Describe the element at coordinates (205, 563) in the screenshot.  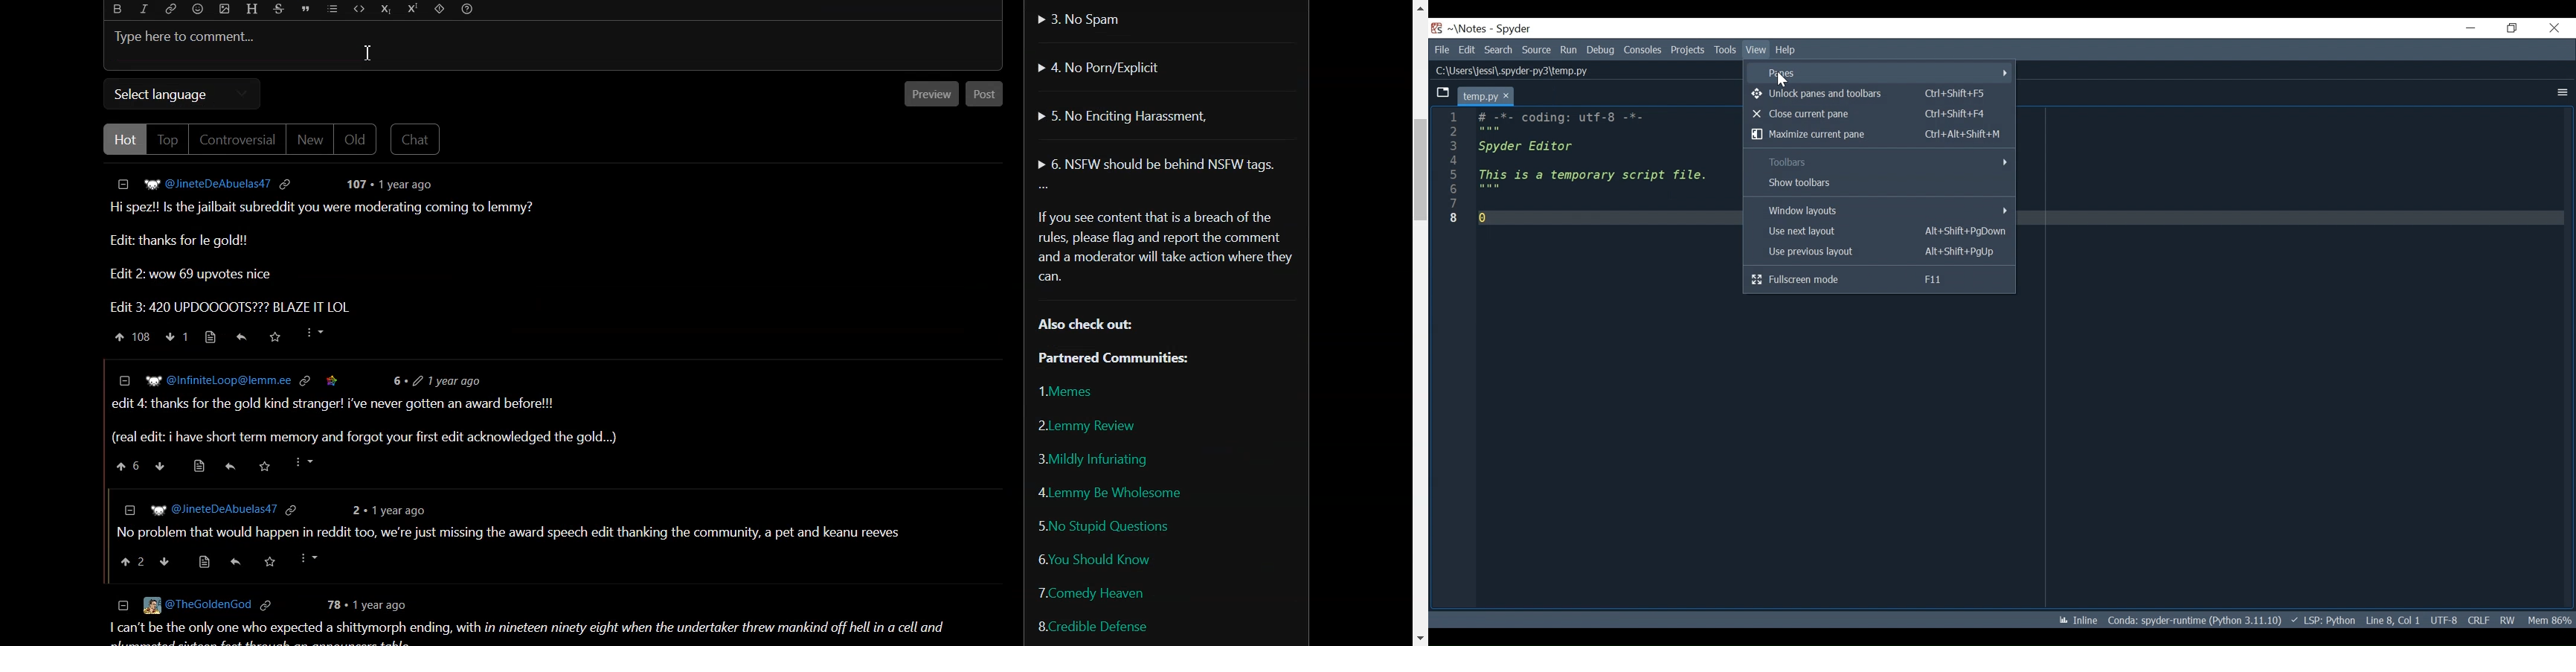
I see `source` at that location.